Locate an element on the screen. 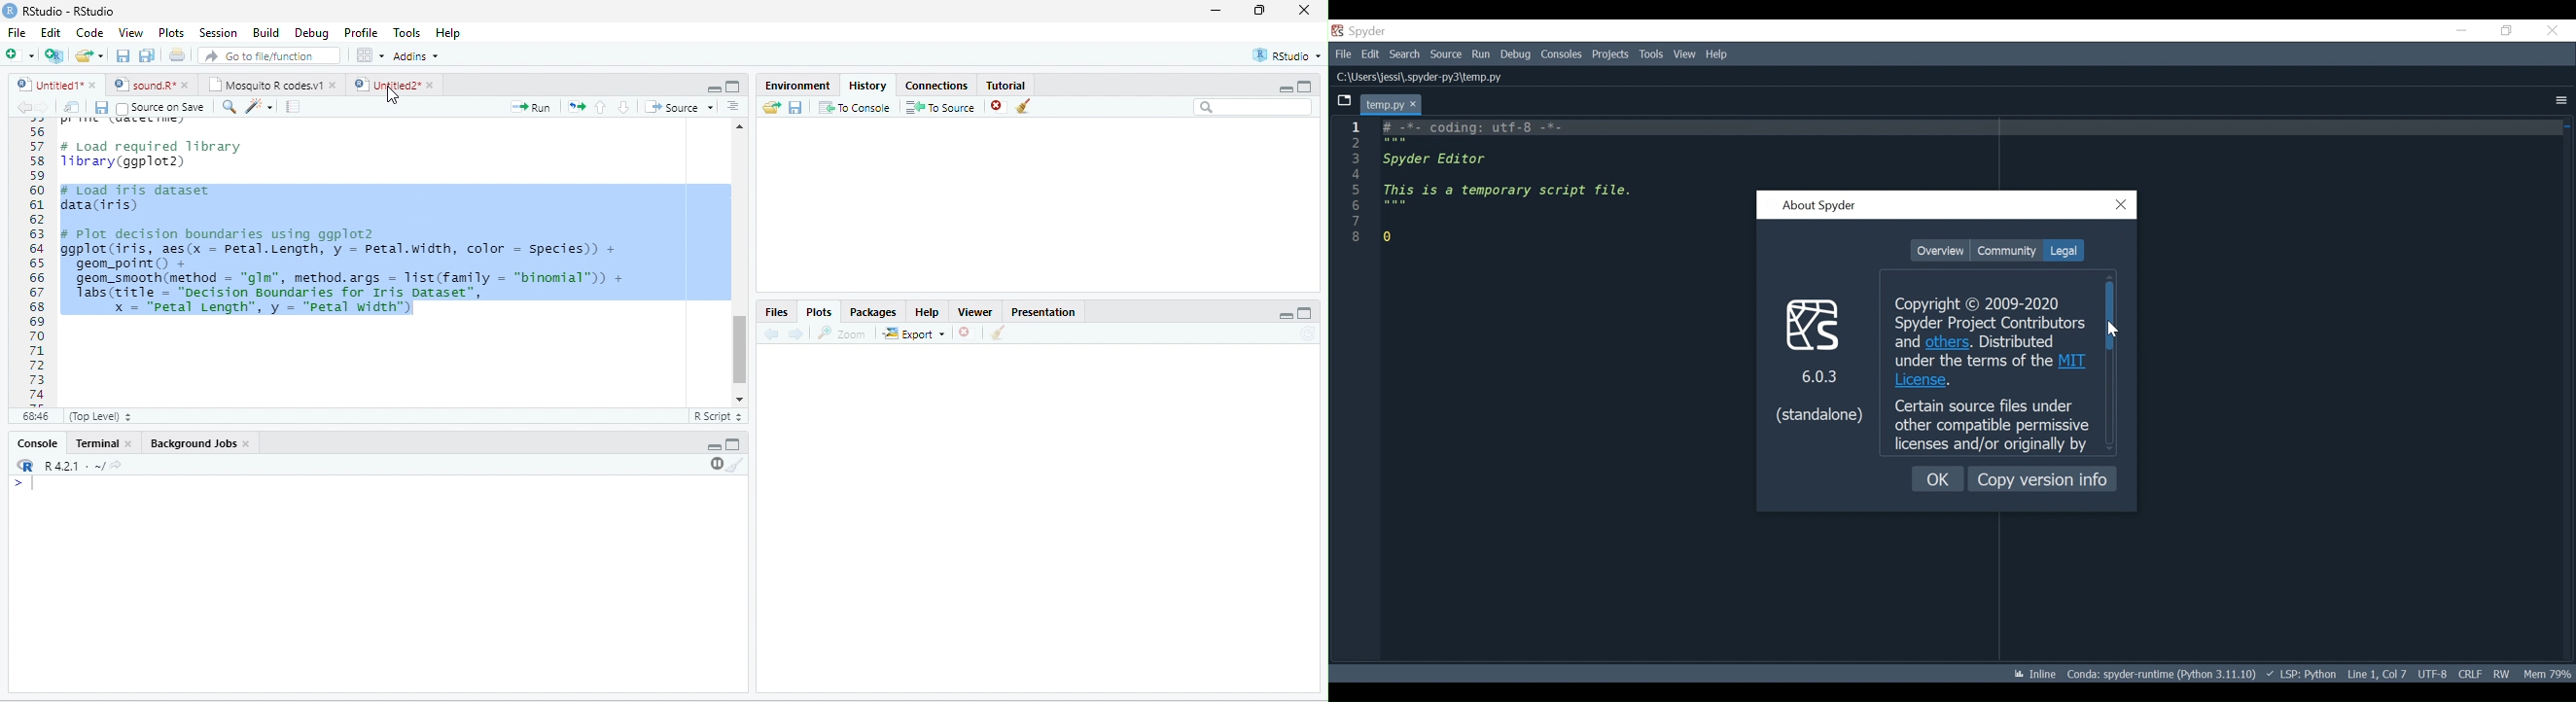 The height and width of the screenshot is (728, 2576). Plots is located at coordinates (820, 313).